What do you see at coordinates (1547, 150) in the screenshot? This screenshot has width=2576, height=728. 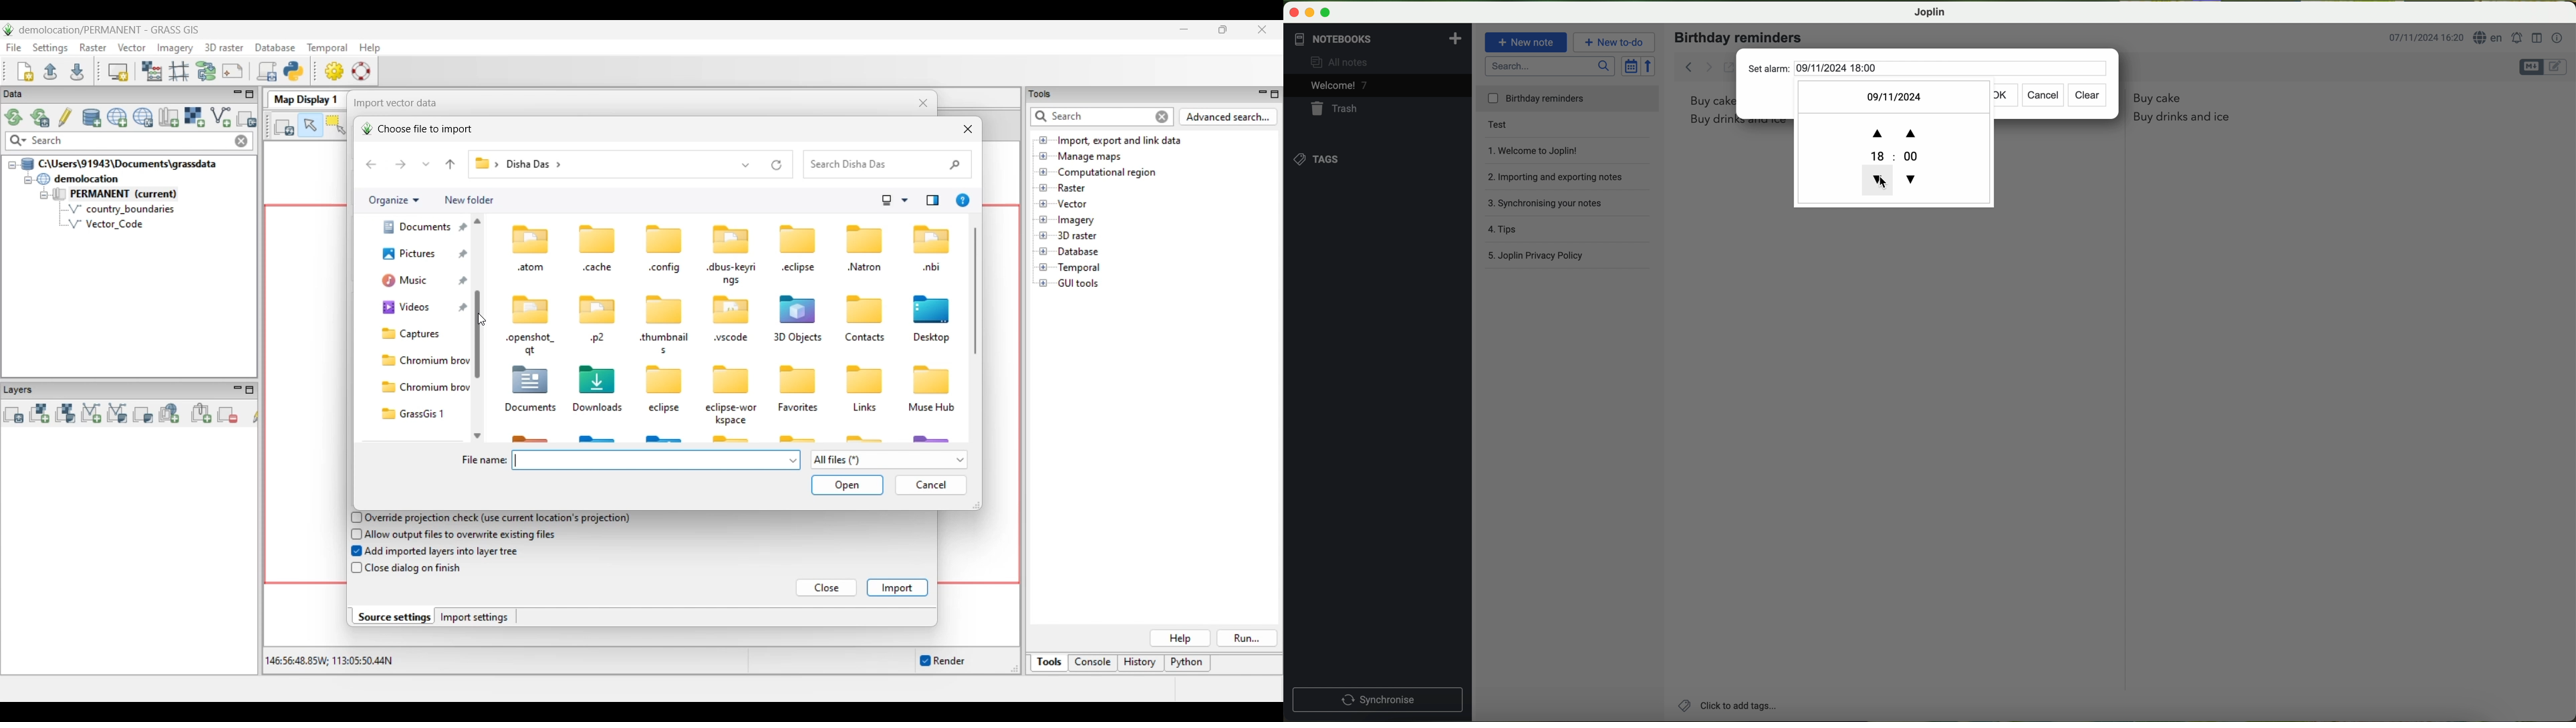 I see `welcome to Joplin` at bounding box center [1547, 150].